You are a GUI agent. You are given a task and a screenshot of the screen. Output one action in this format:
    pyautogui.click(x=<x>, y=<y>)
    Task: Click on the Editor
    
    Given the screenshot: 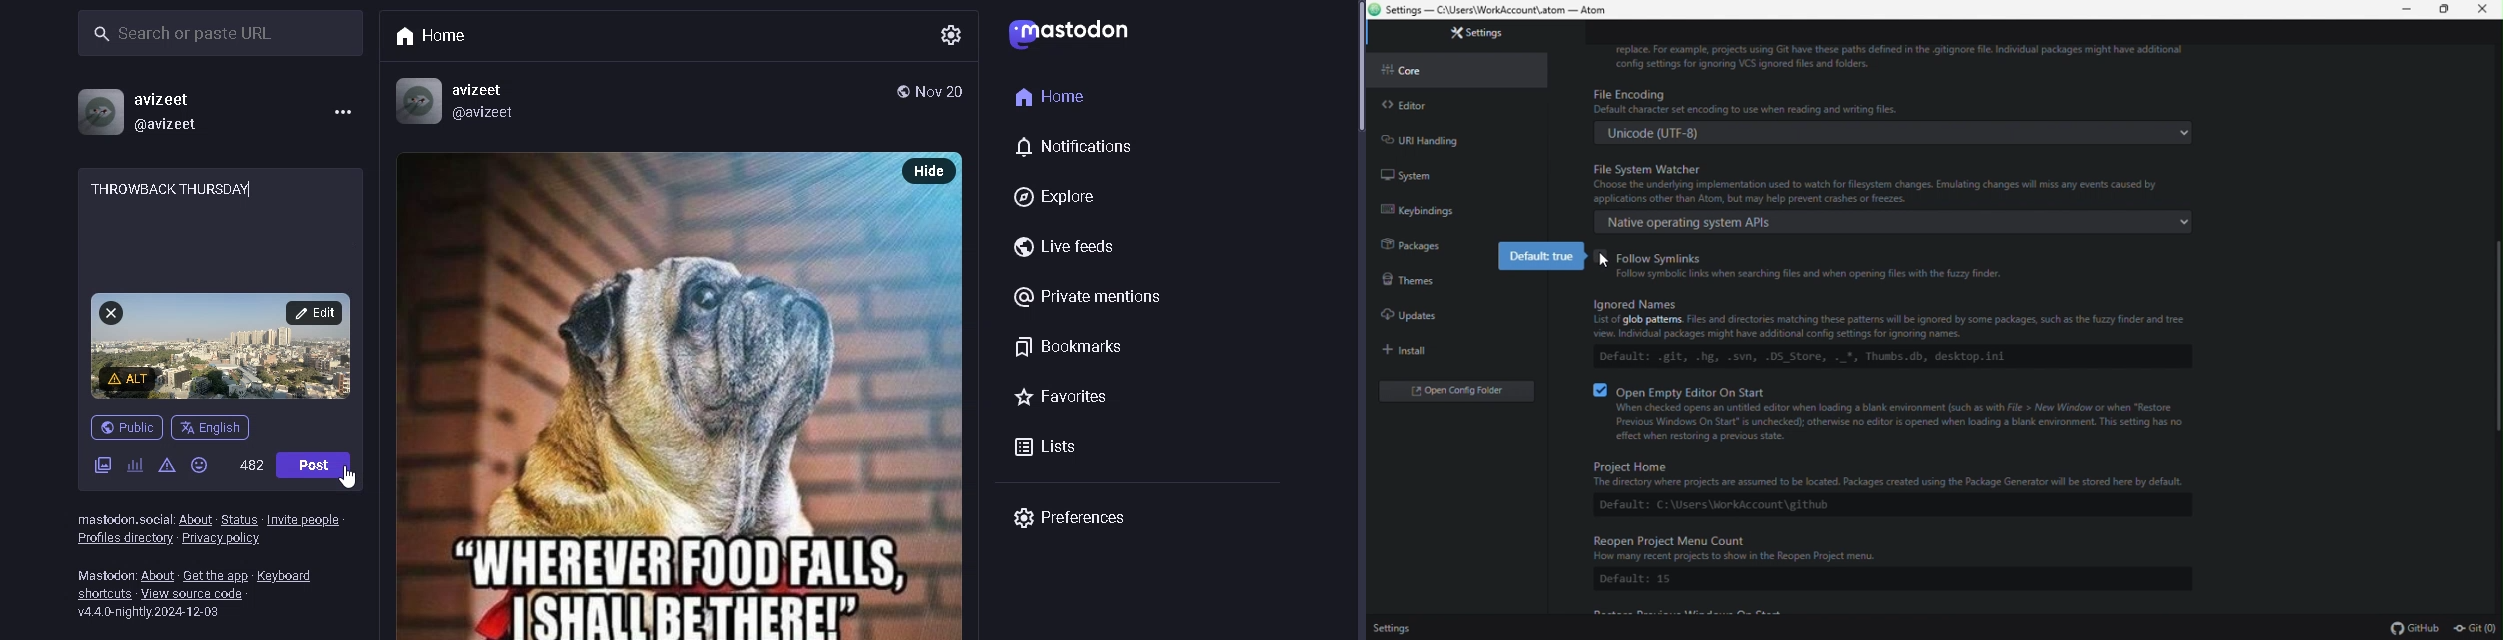 What is the action you would take?
    pyautogui.click(x=1456, y=105)
    